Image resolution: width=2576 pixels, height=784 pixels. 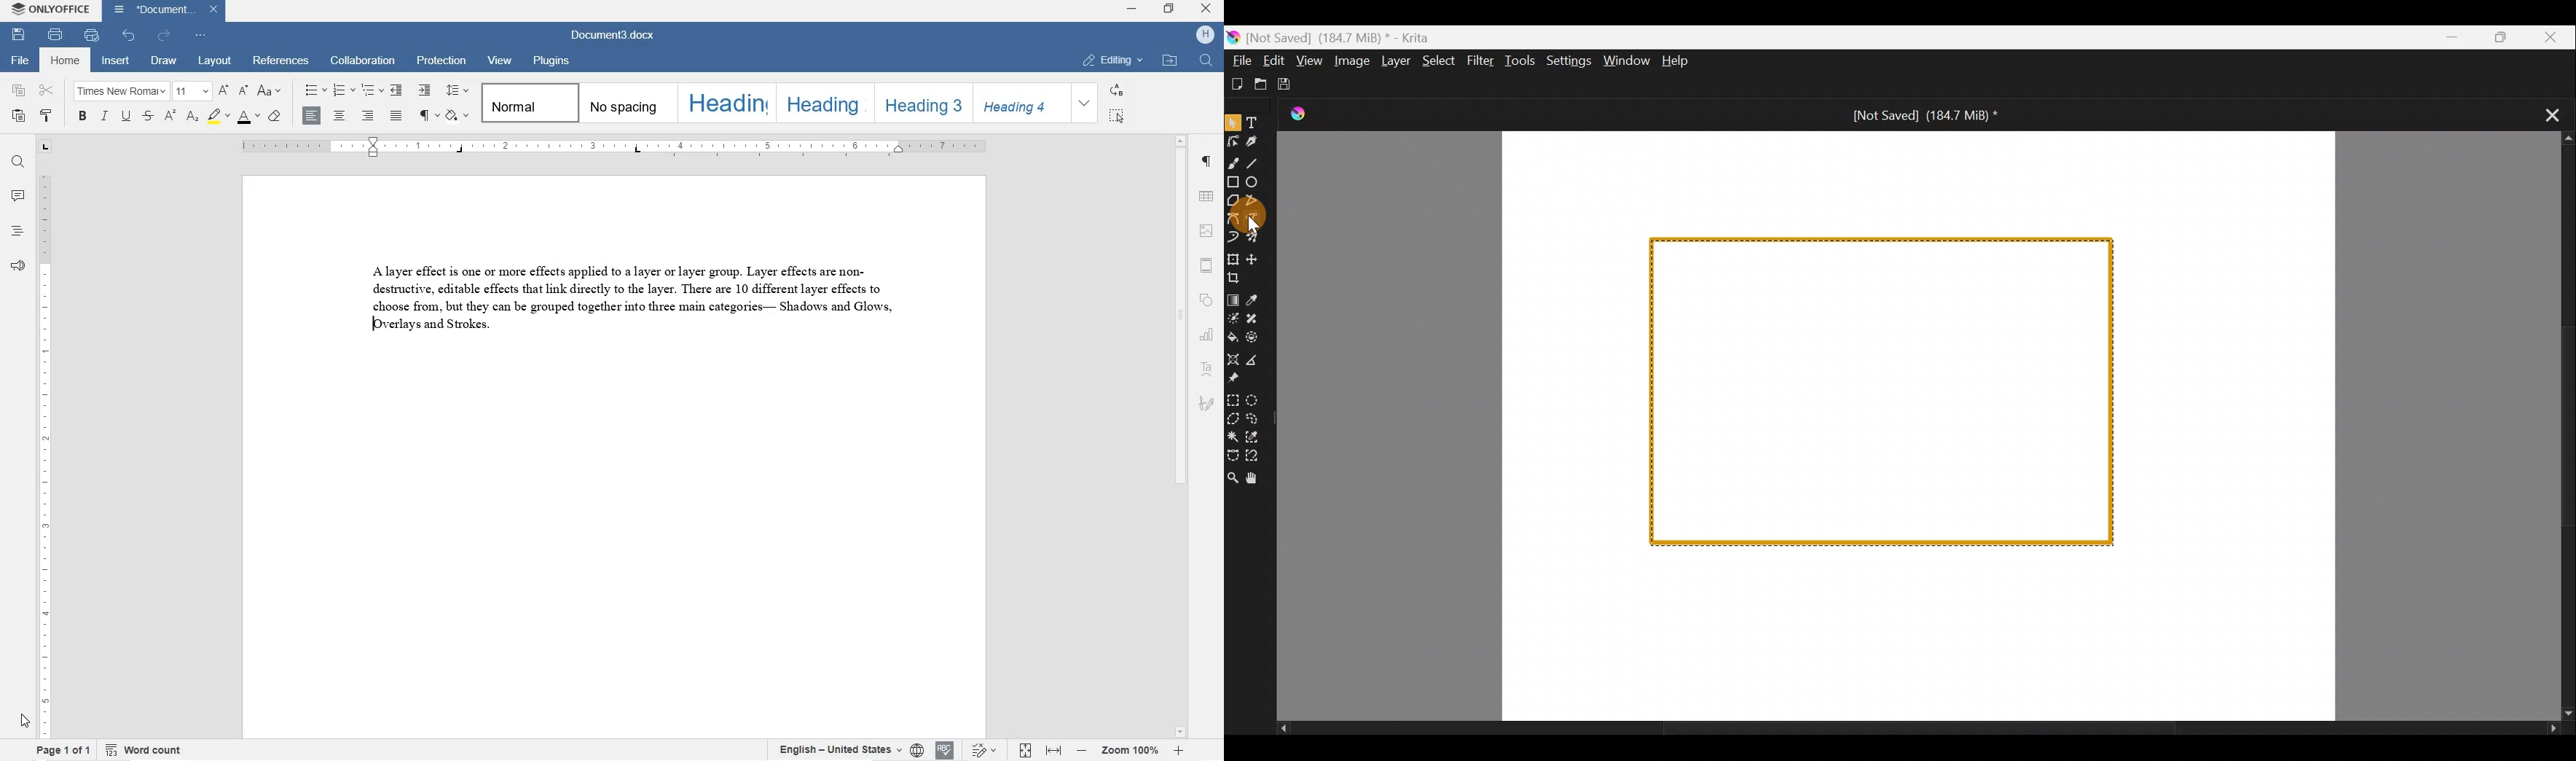 I want to click on Ellipse tool, so click(x=1258, y=183).